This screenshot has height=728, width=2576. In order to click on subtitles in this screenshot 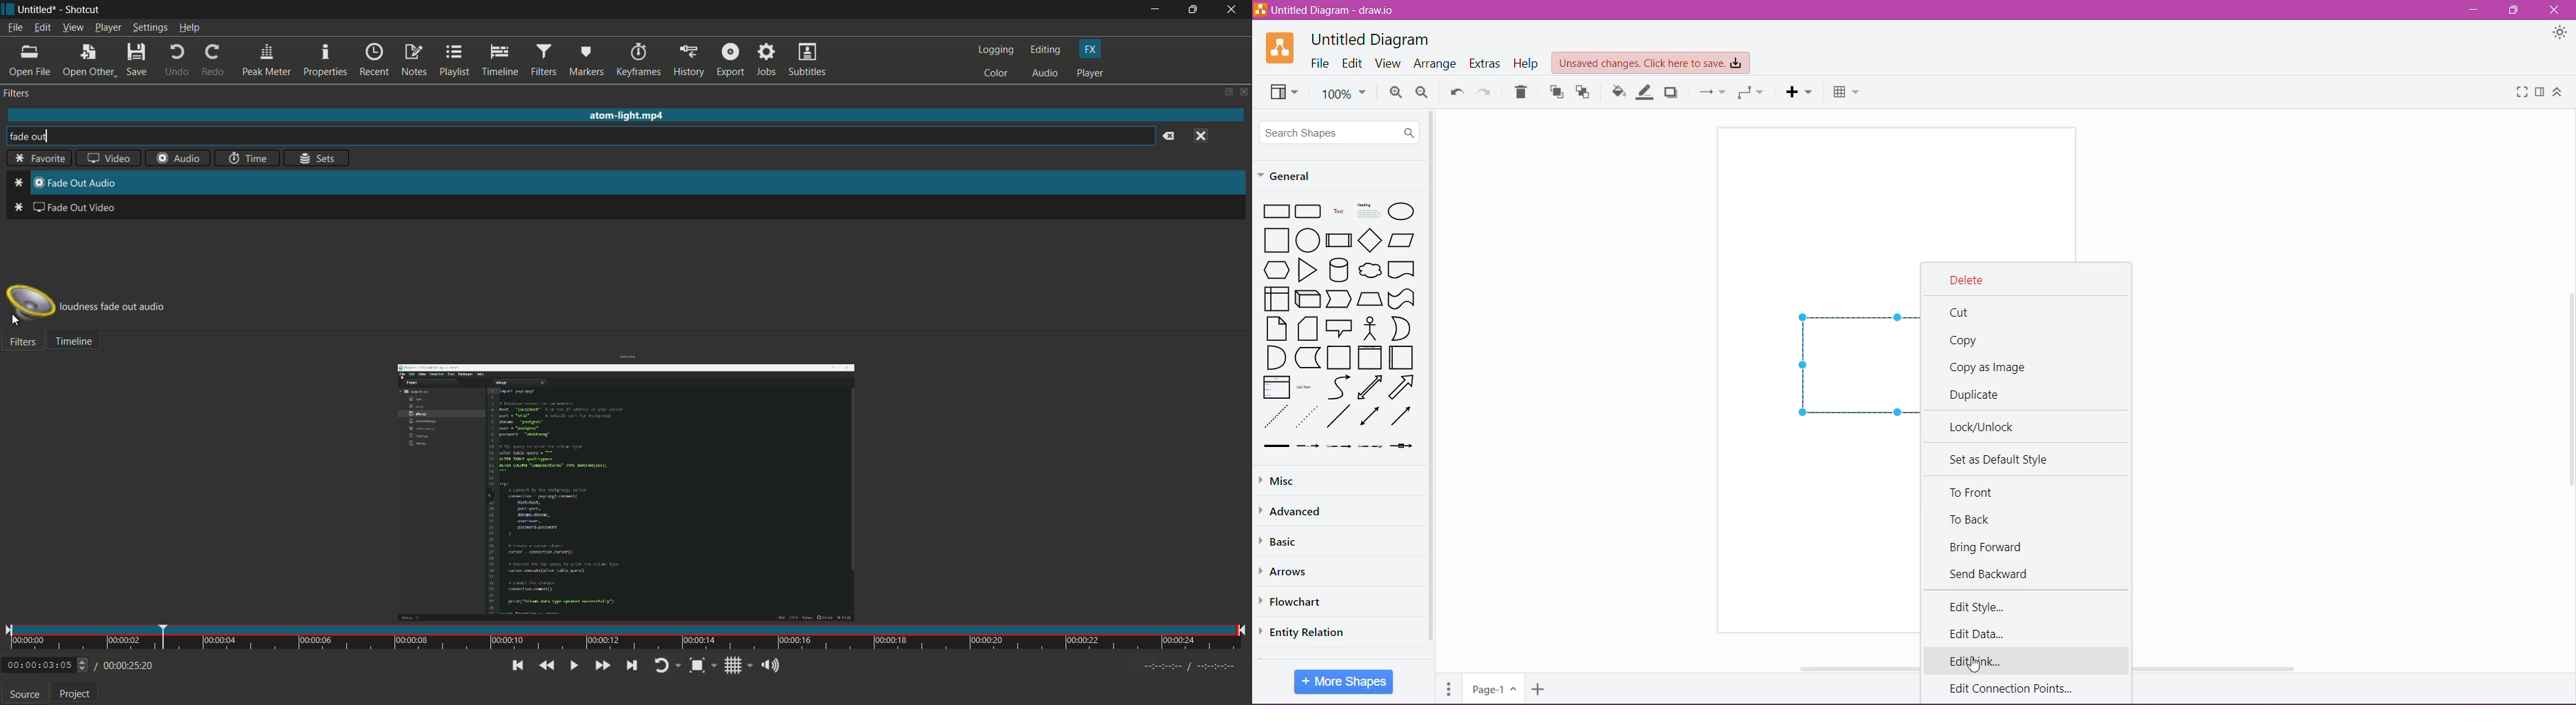, I will do `click(807, 59)`.